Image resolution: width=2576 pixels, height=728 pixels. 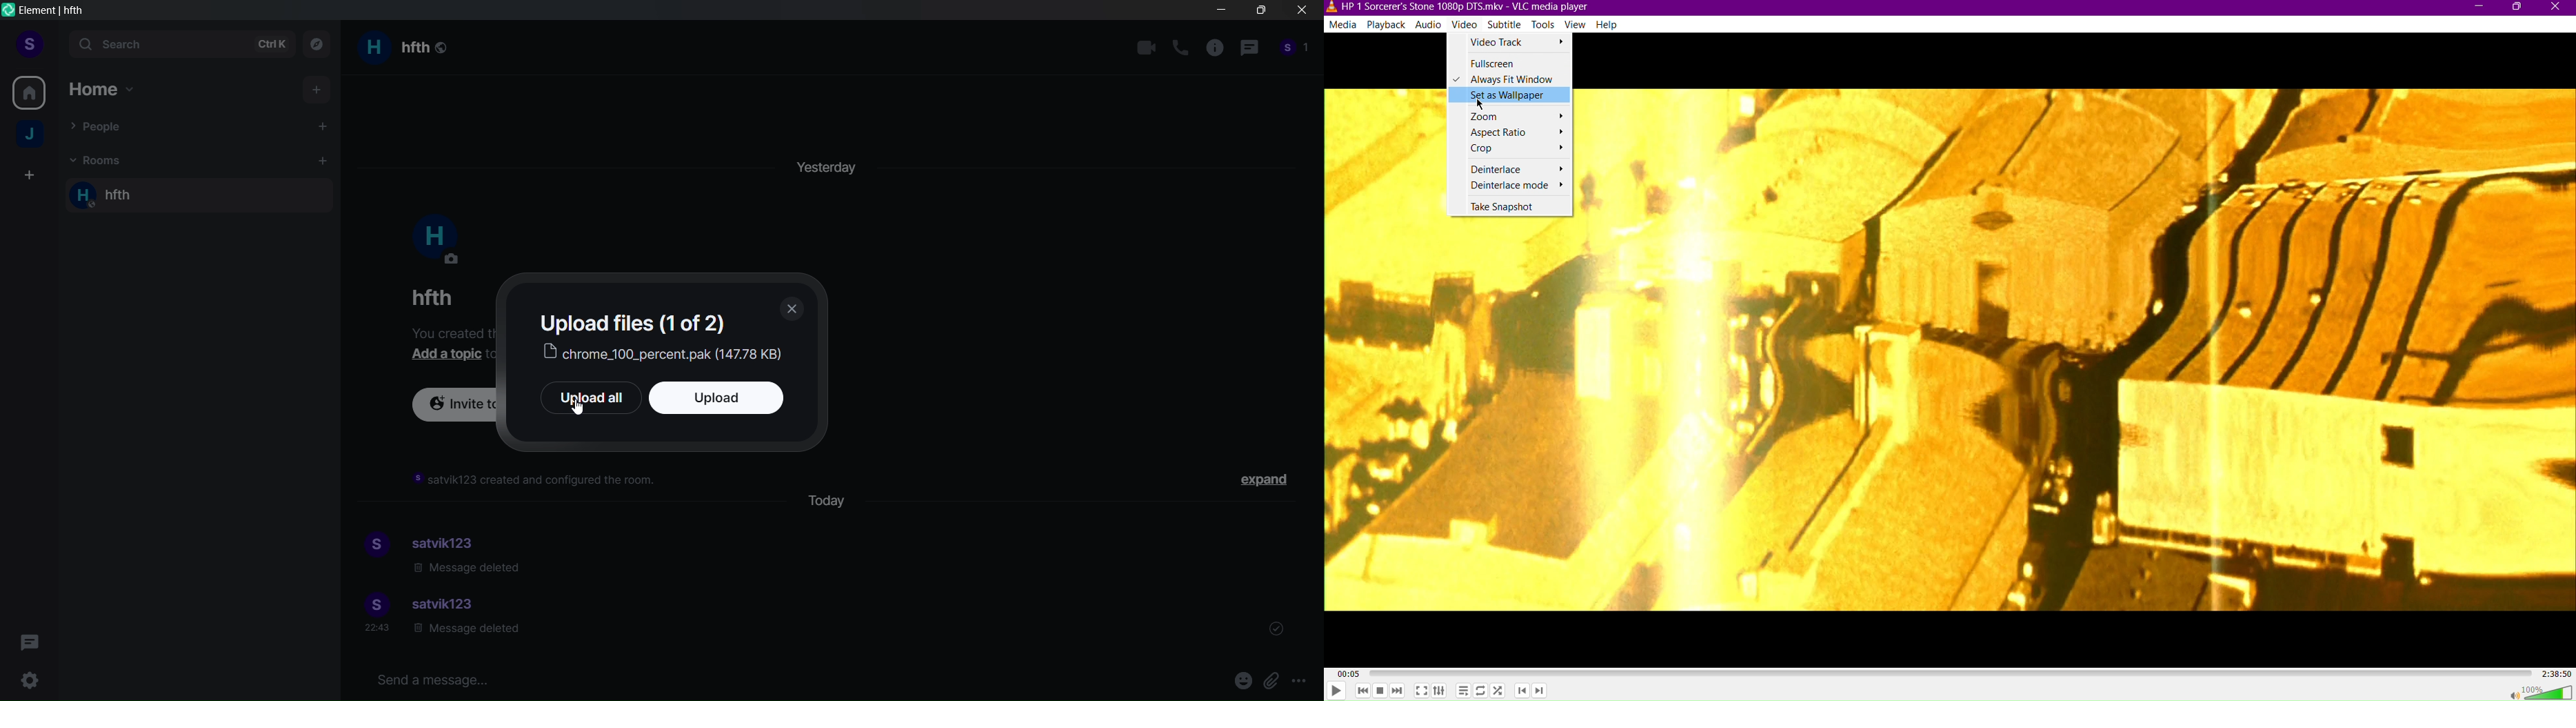 I want to click on space, so click(x=32, y=136).